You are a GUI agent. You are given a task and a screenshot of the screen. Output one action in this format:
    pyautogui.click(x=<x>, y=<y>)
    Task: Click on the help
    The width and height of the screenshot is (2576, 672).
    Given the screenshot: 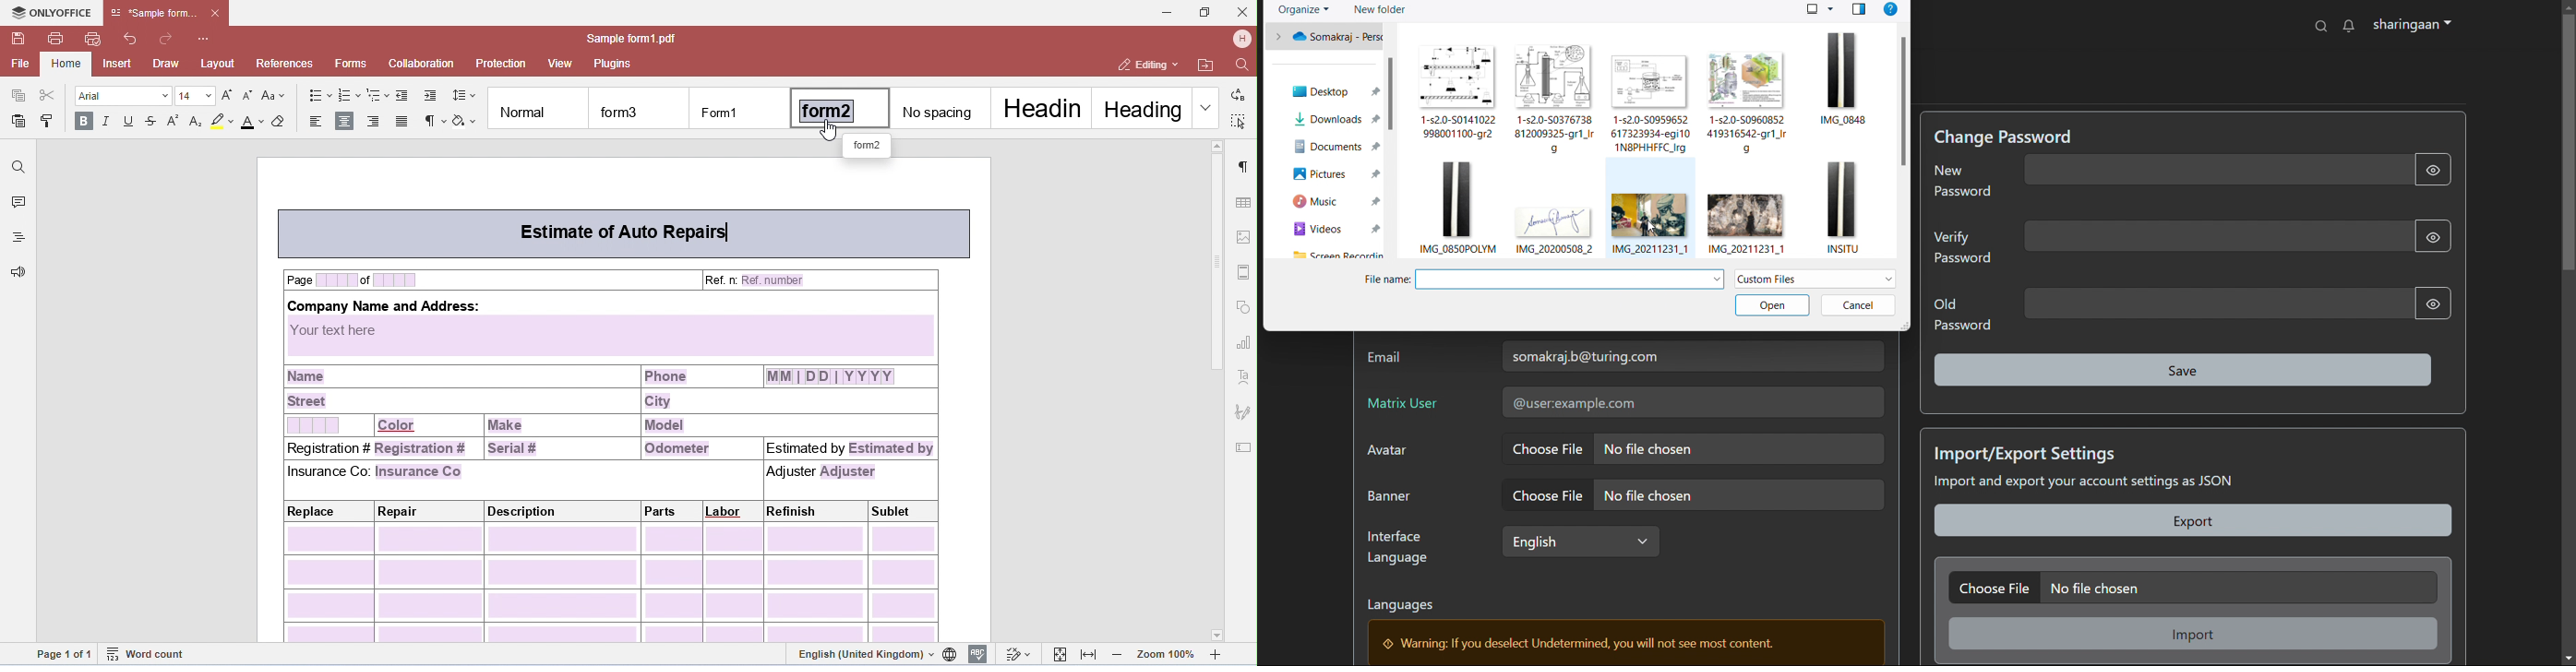 What is the action you would take?
    pyautogui.click(x=1890, y=10)
    